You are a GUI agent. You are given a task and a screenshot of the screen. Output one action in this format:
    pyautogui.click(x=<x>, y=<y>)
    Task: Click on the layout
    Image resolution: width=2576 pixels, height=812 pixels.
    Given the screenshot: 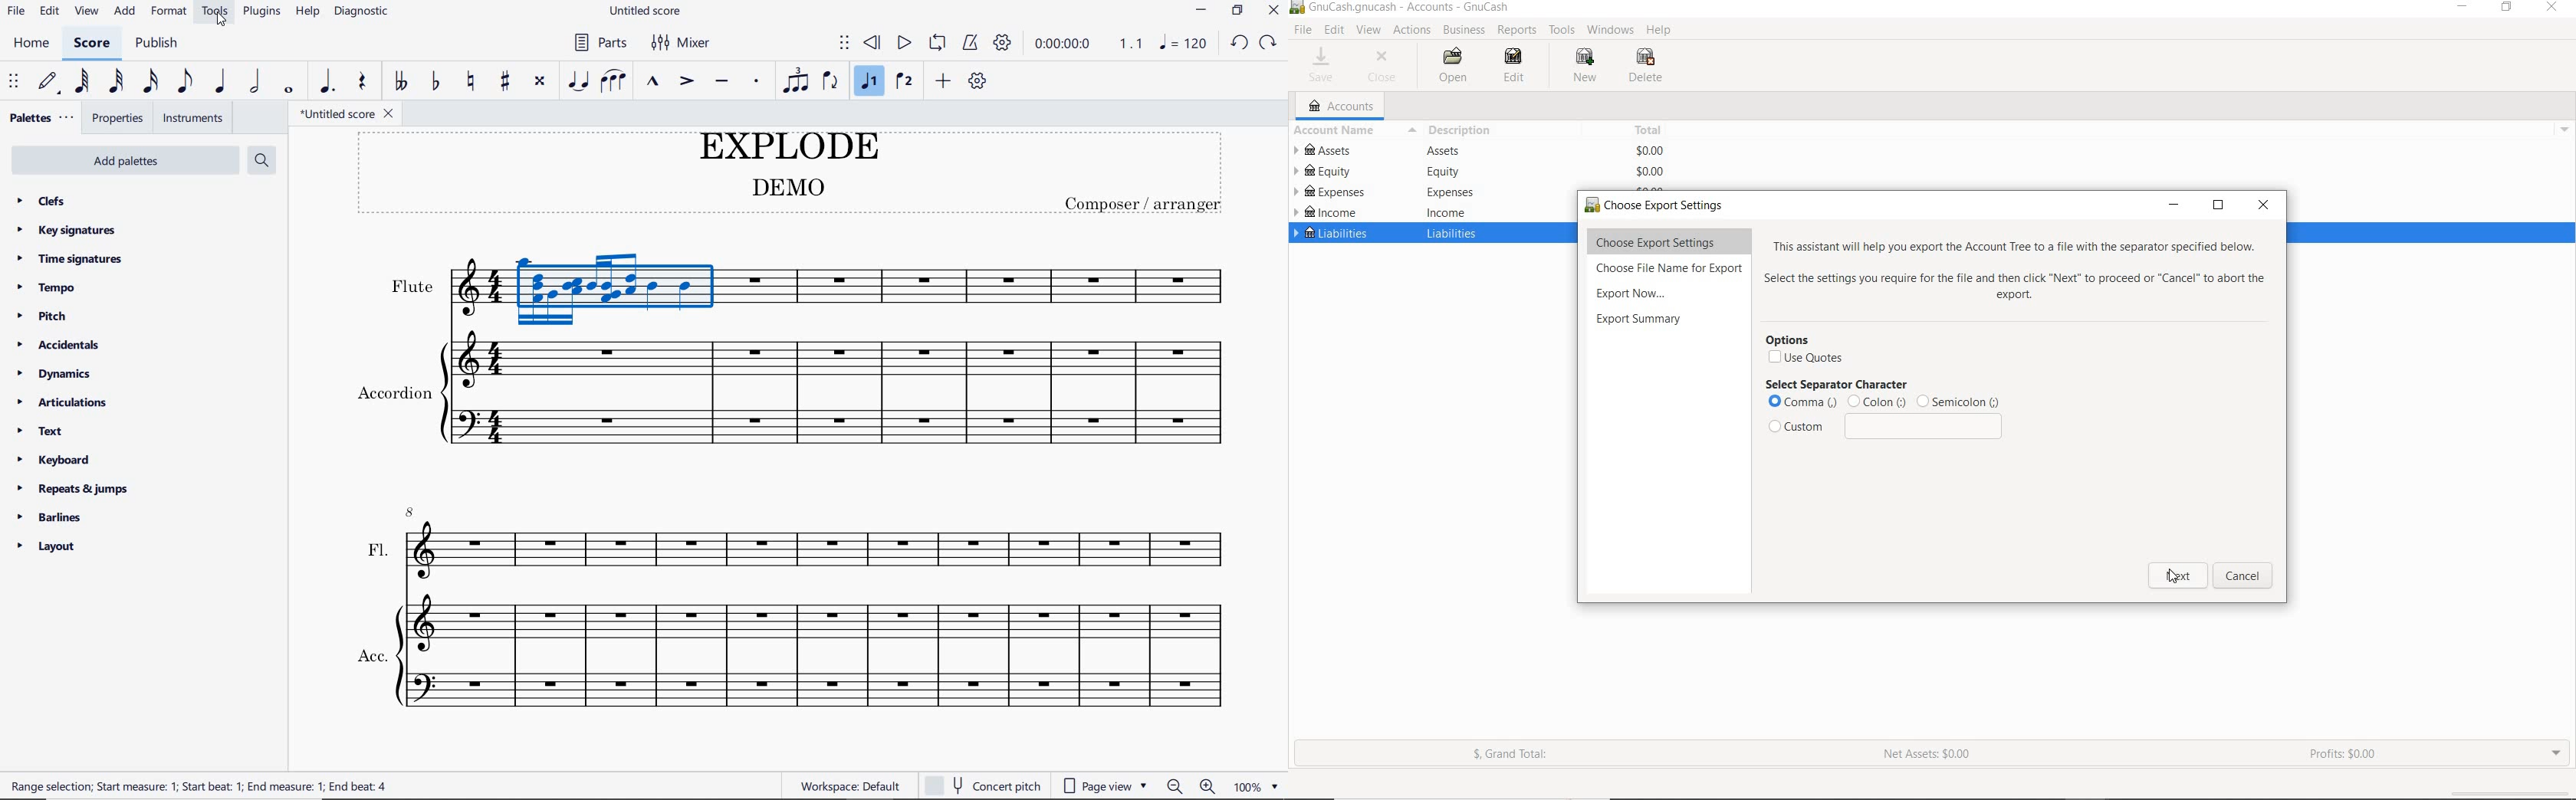 What is the action you would take?
    pyautogui.click(x=46, y=547)
    